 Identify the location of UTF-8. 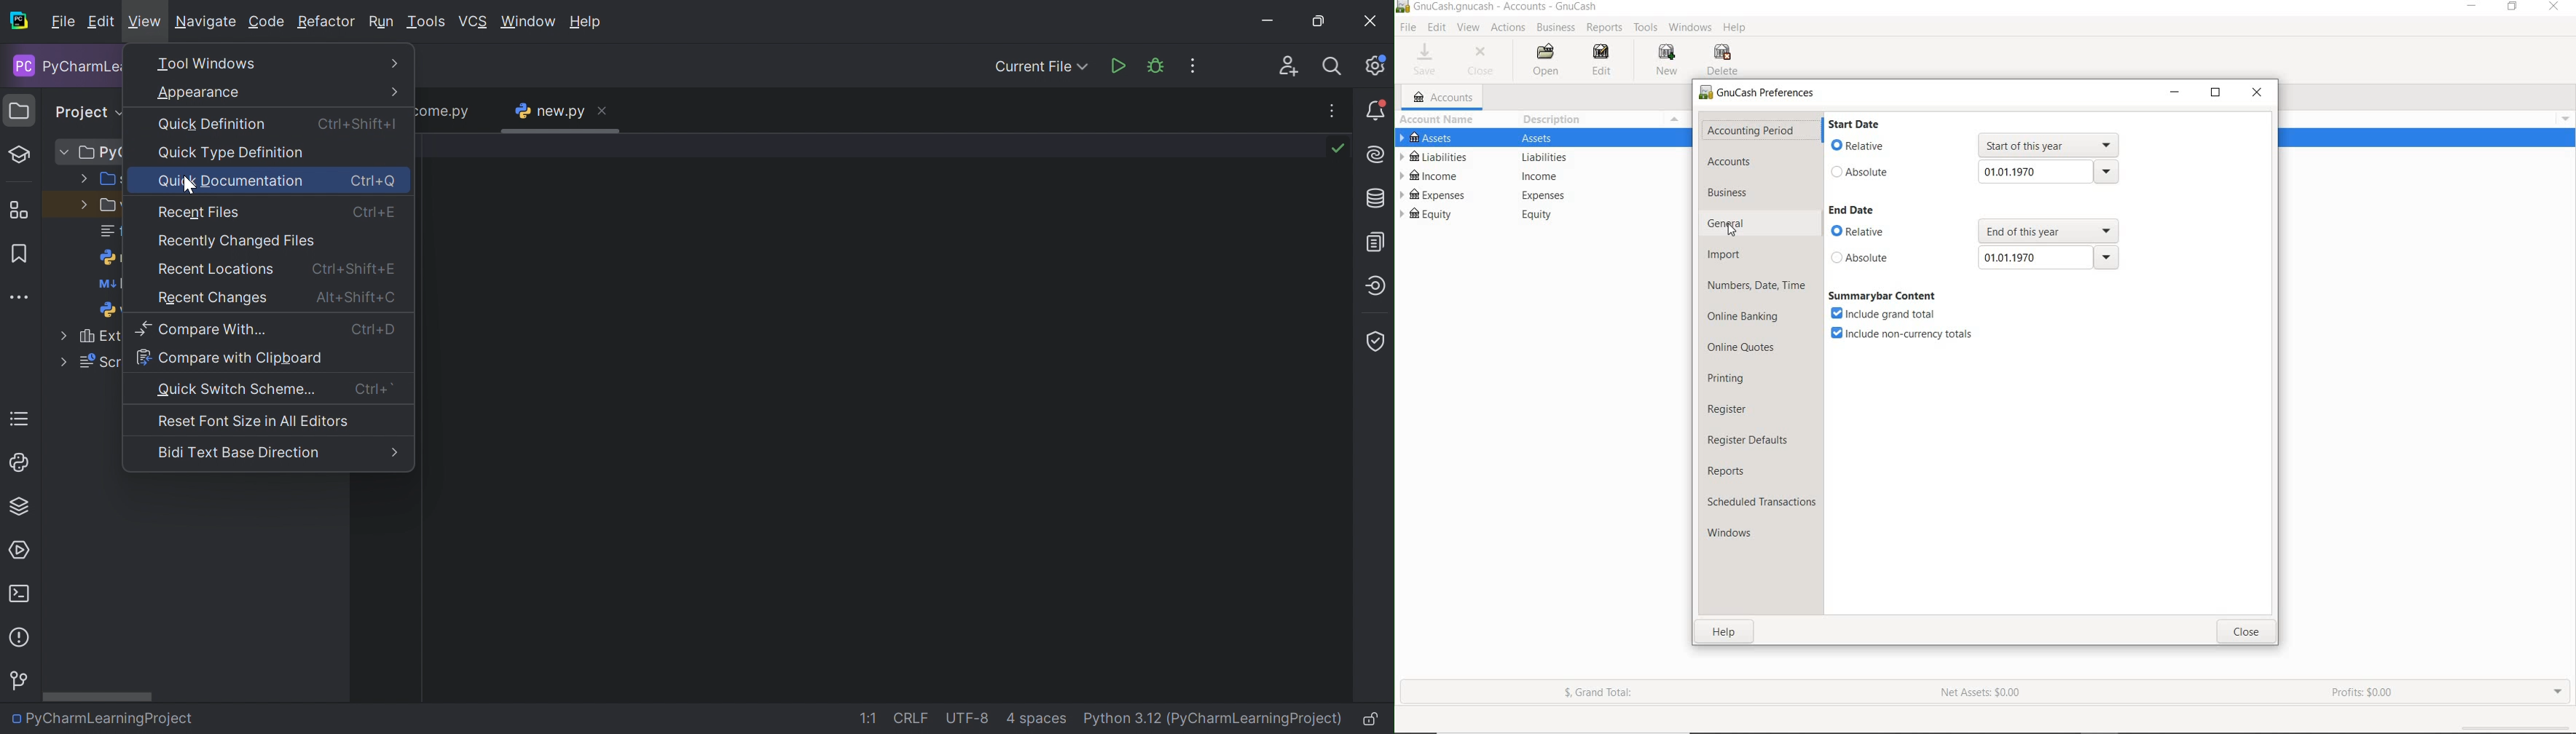
(971, 717).